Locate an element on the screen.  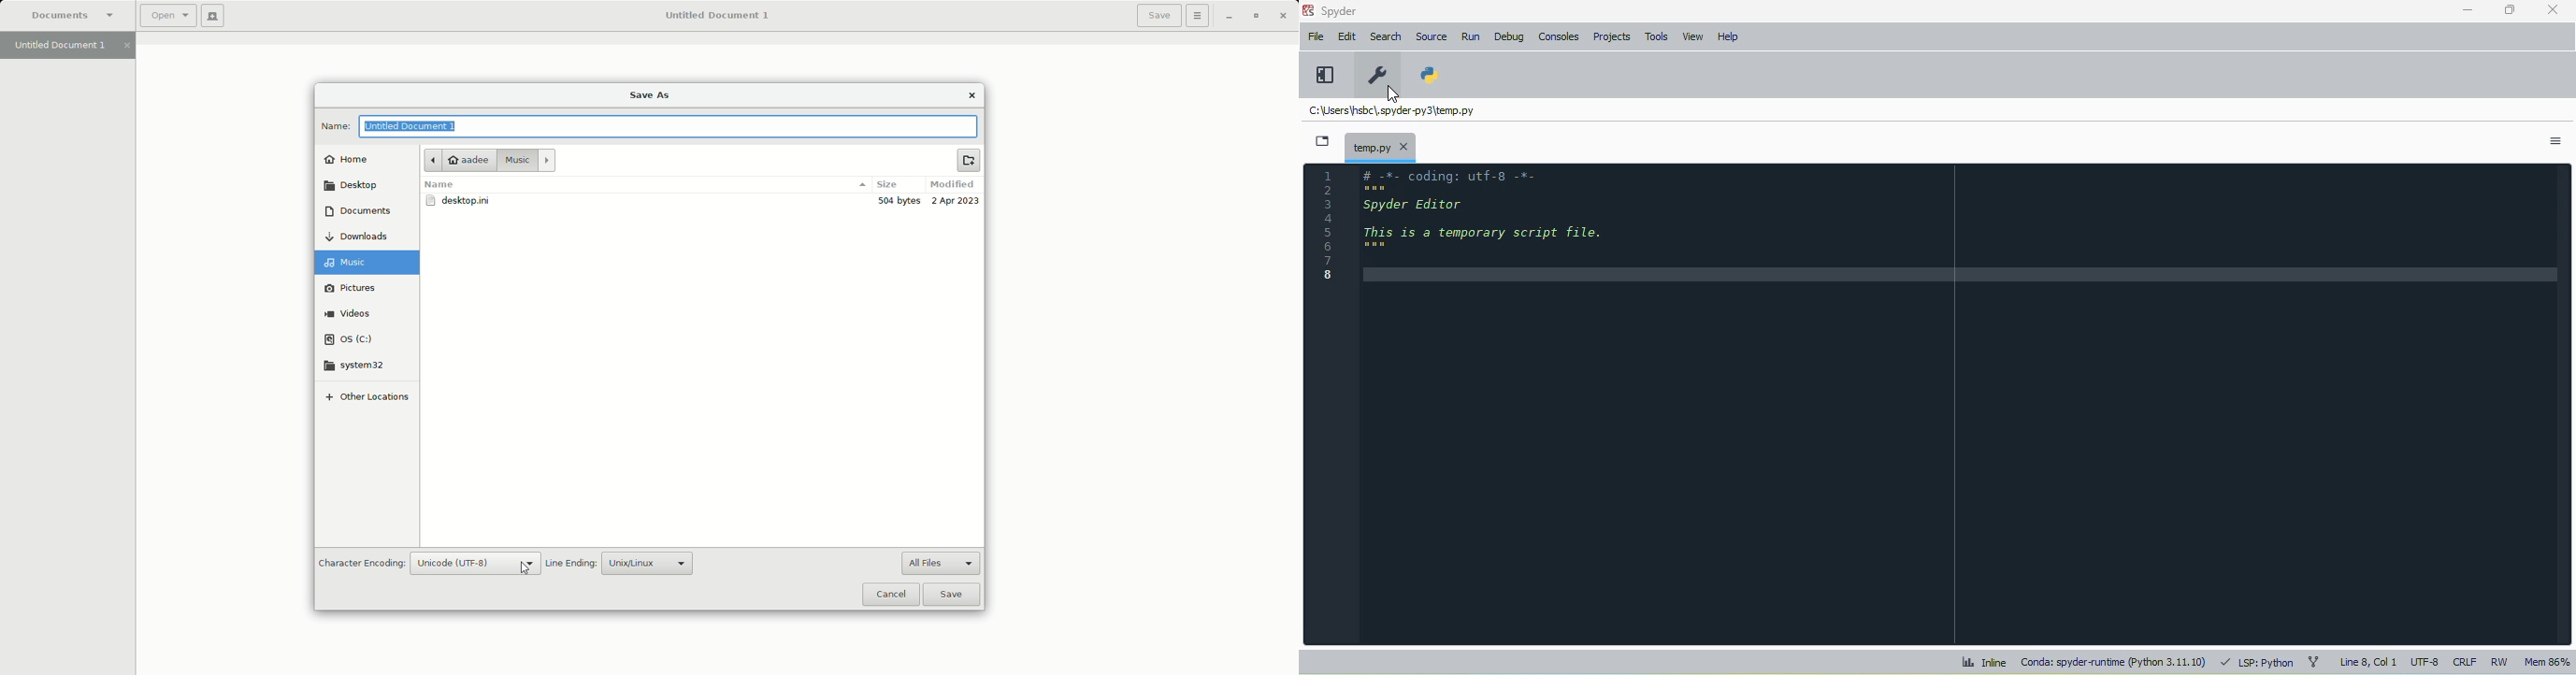
consoles is located at coordinates (1558, 36).